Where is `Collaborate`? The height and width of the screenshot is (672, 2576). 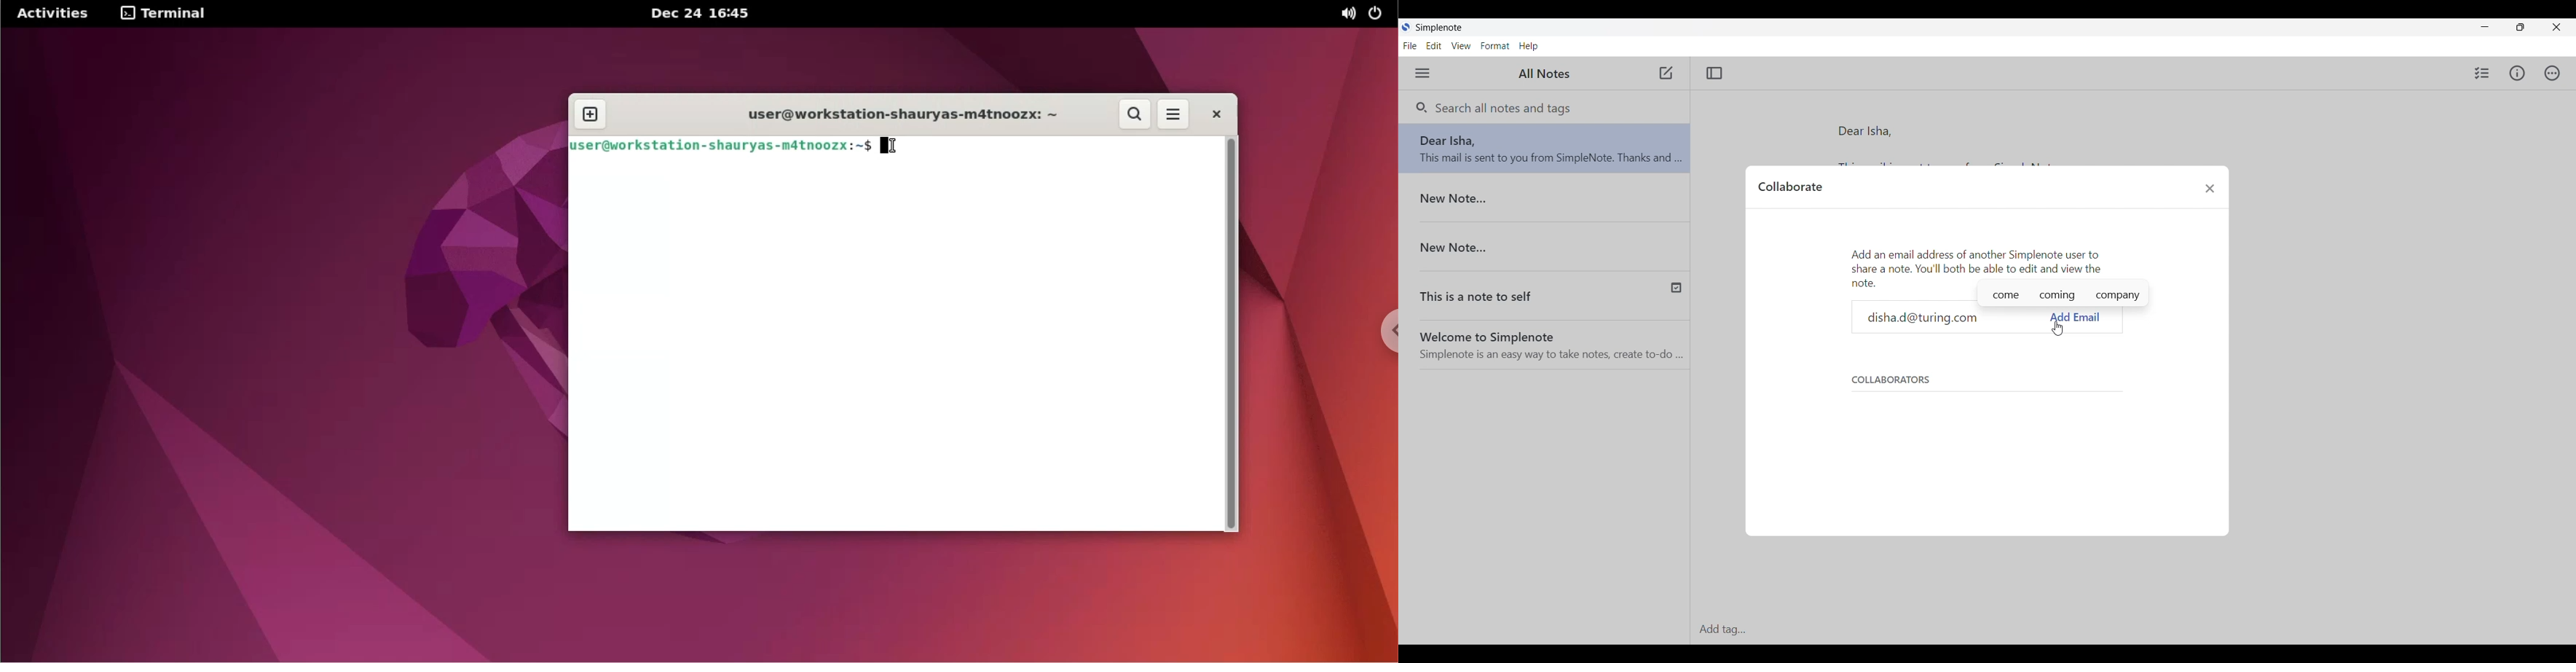
Collaborate is located at coordinates (1790, 186).